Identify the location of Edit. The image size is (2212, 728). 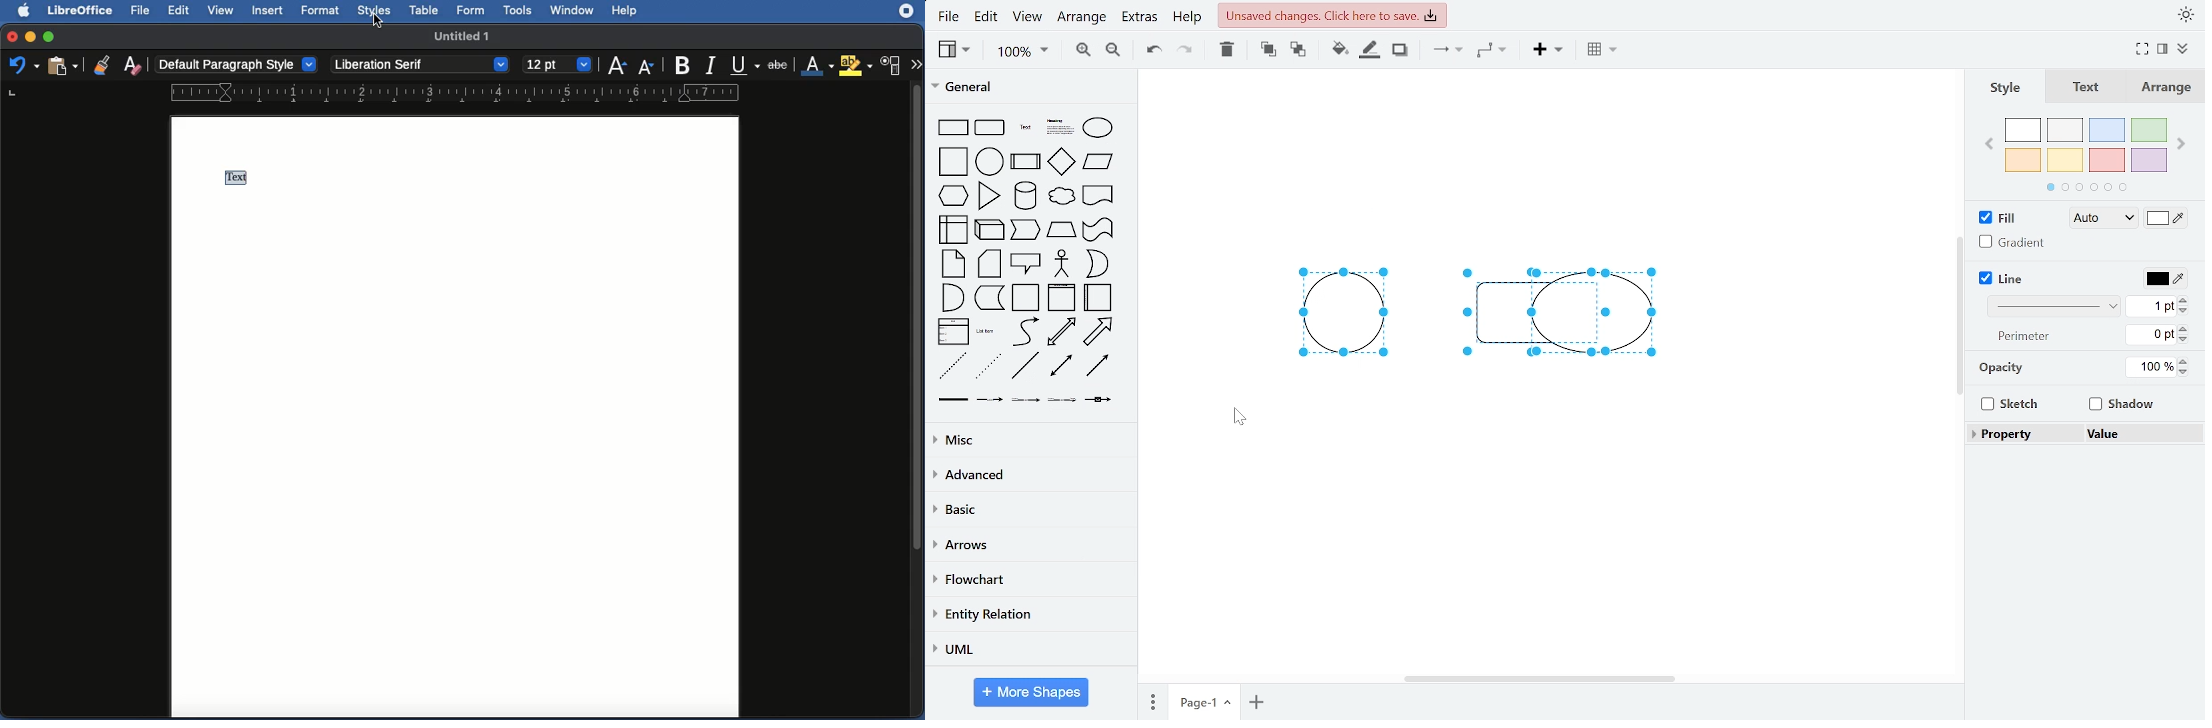
(180, 11).